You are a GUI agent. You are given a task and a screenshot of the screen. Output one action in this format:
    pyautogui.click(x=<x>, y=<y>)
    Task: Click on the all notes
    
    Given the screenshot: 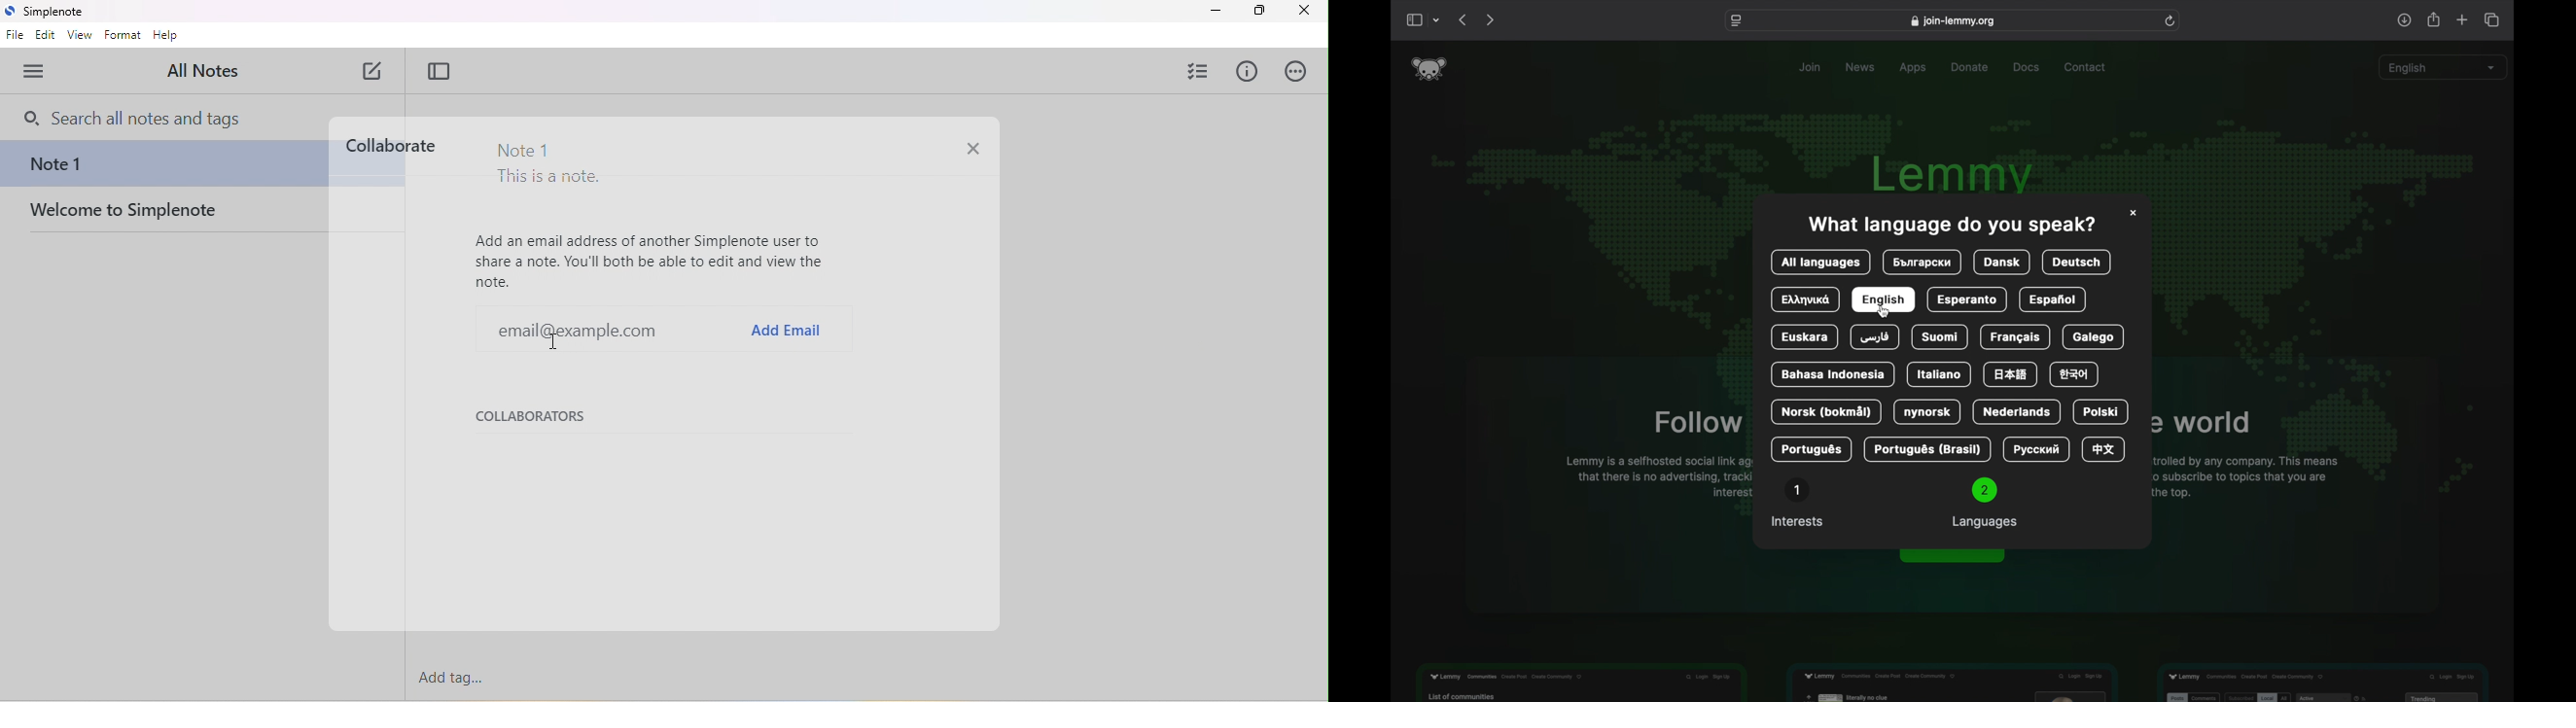 What is the action you would take?
    pyautogui.click(x=205, y=72)
    